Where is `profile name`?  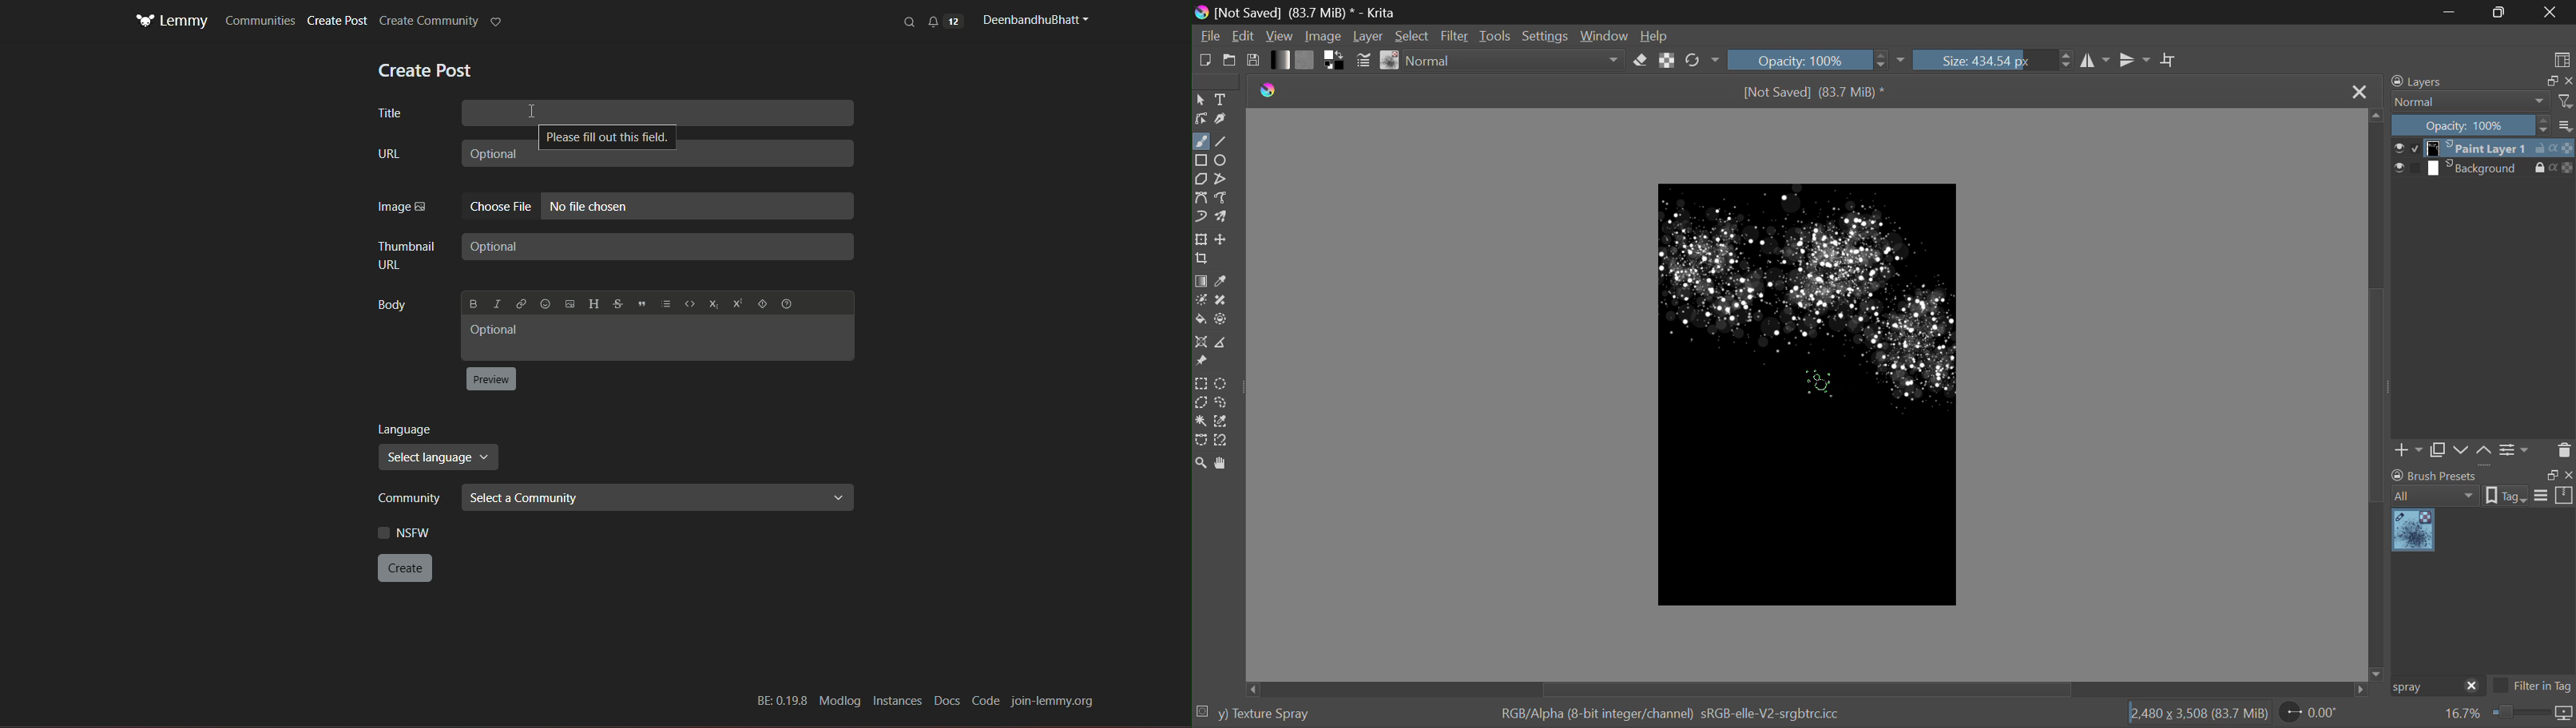 profile name is located at coordinates (1033, 20).